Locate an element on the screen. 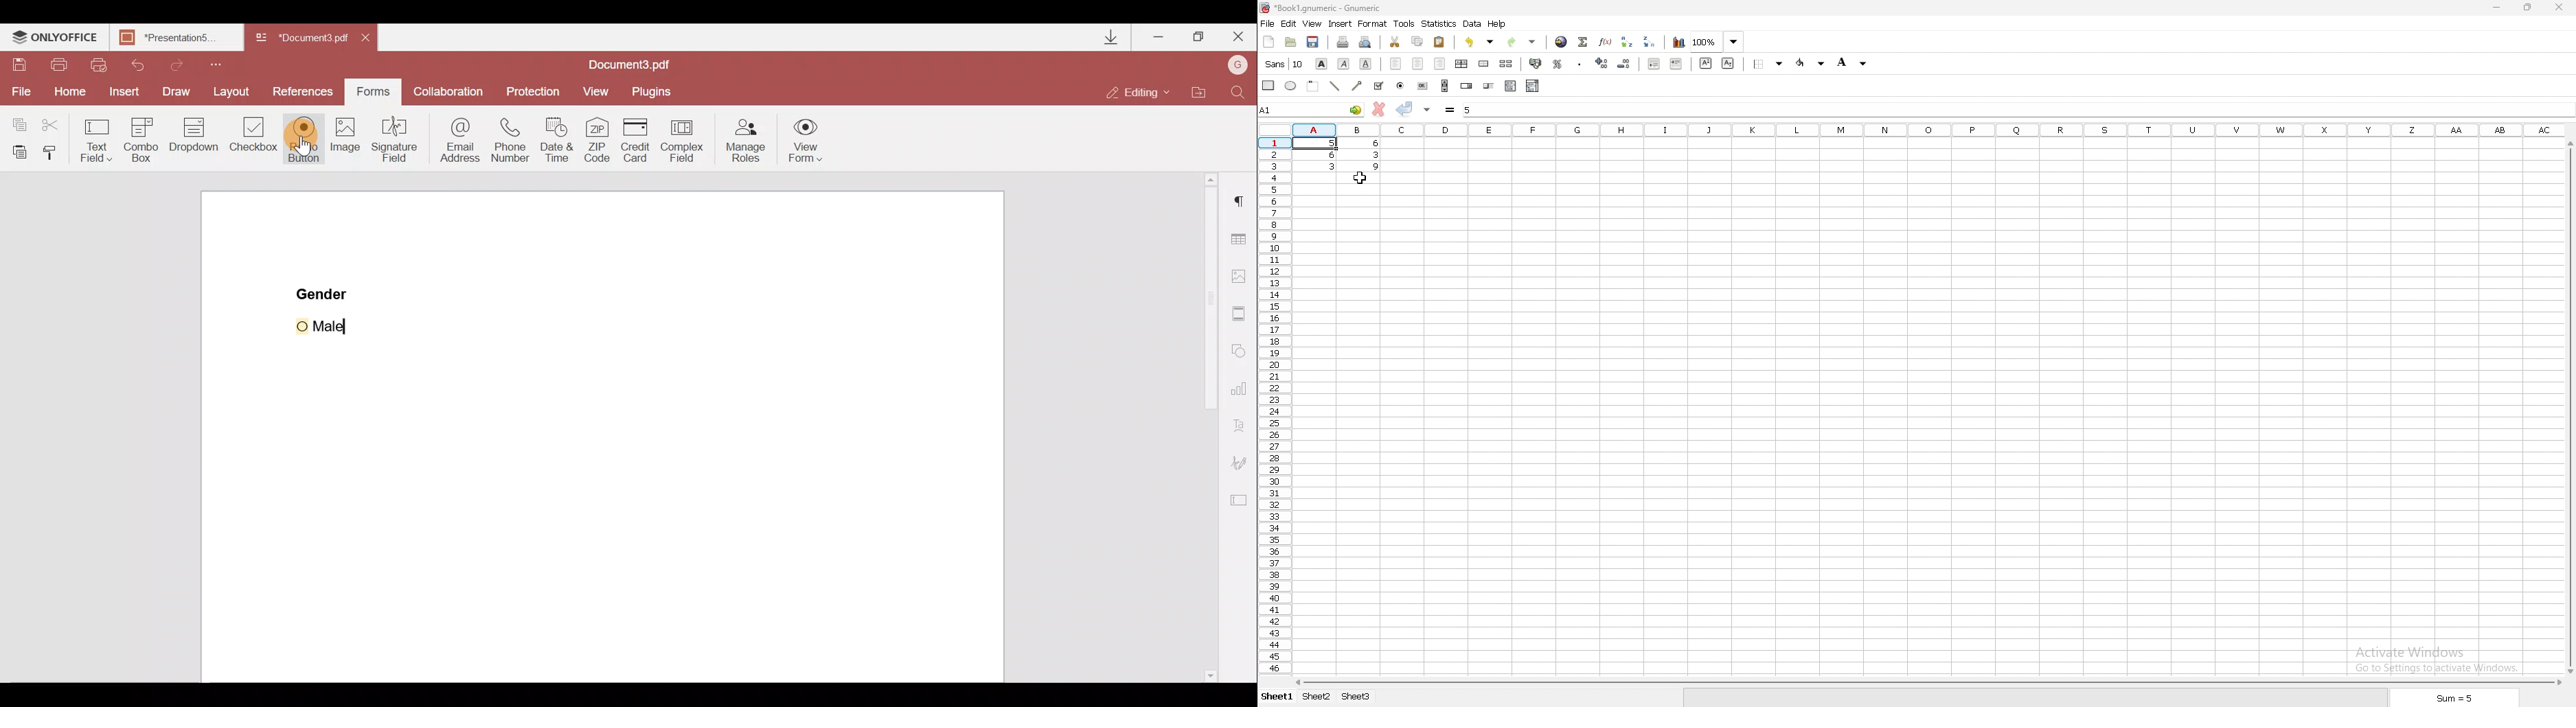  Close document is located at coordinates (369, 39).